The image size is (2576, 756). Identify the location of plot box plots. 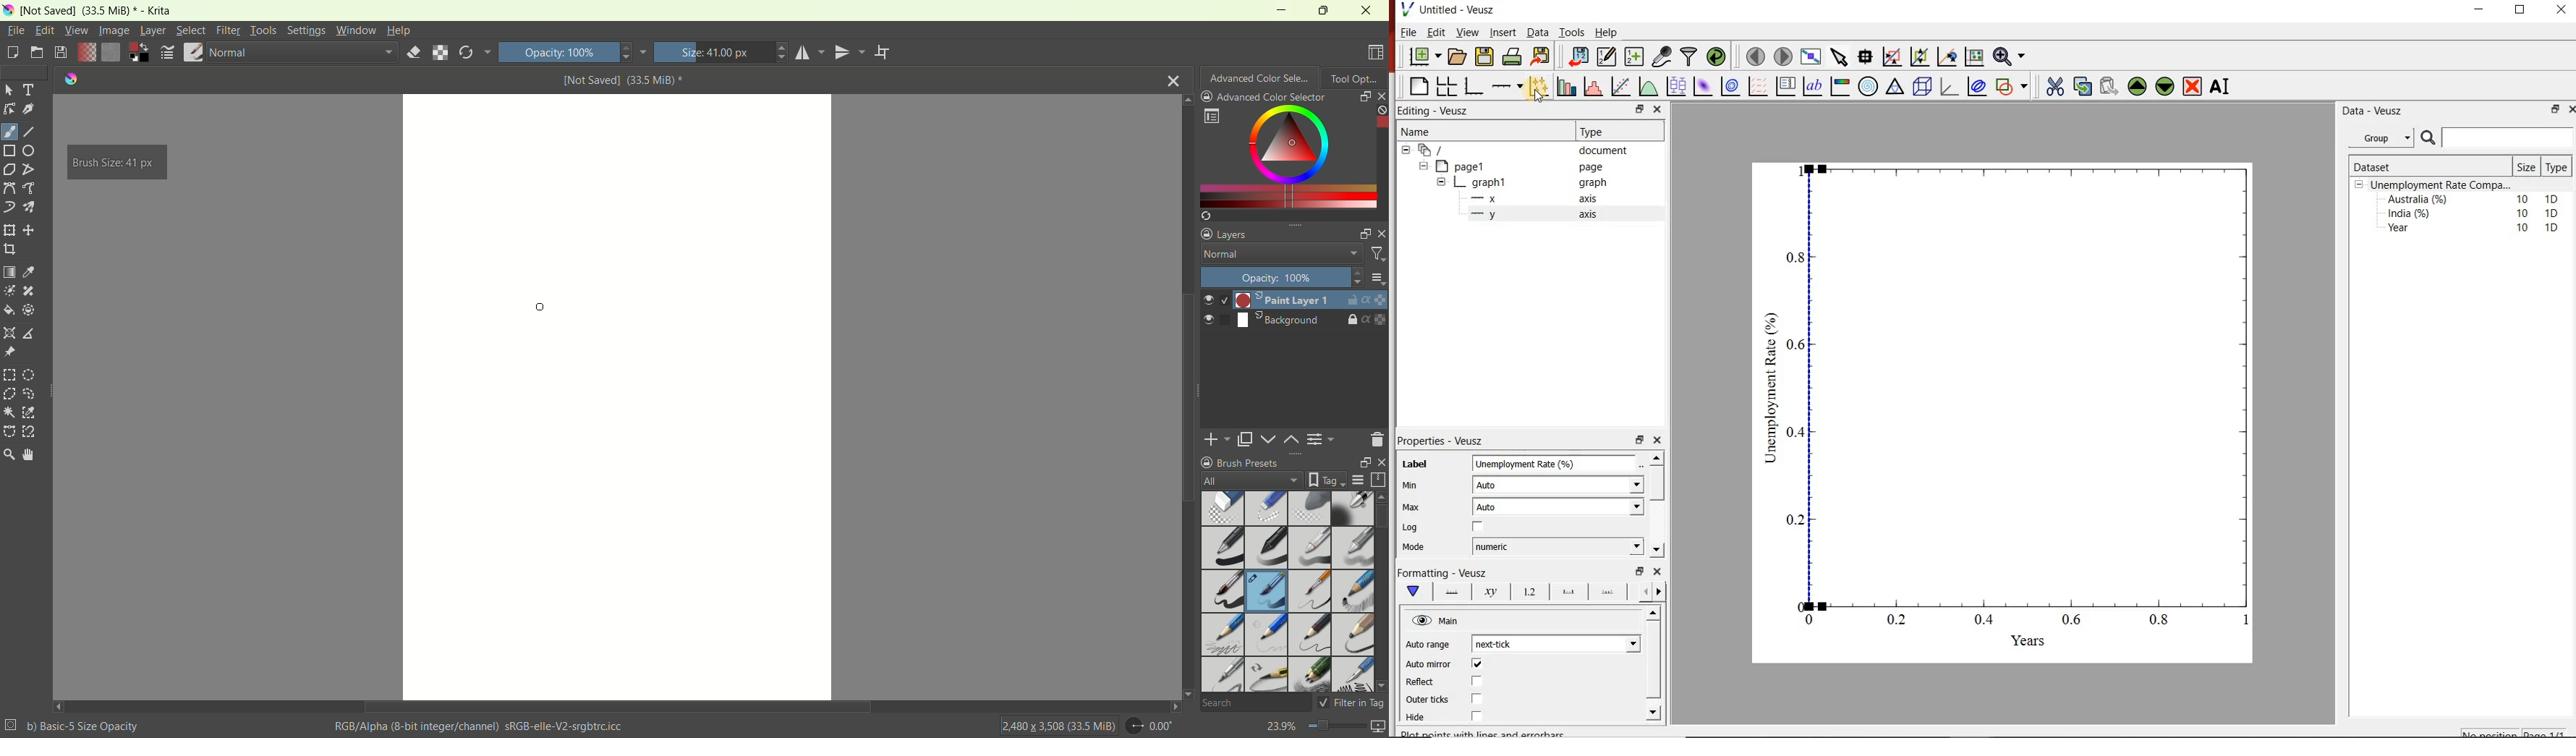
(1677, 86).